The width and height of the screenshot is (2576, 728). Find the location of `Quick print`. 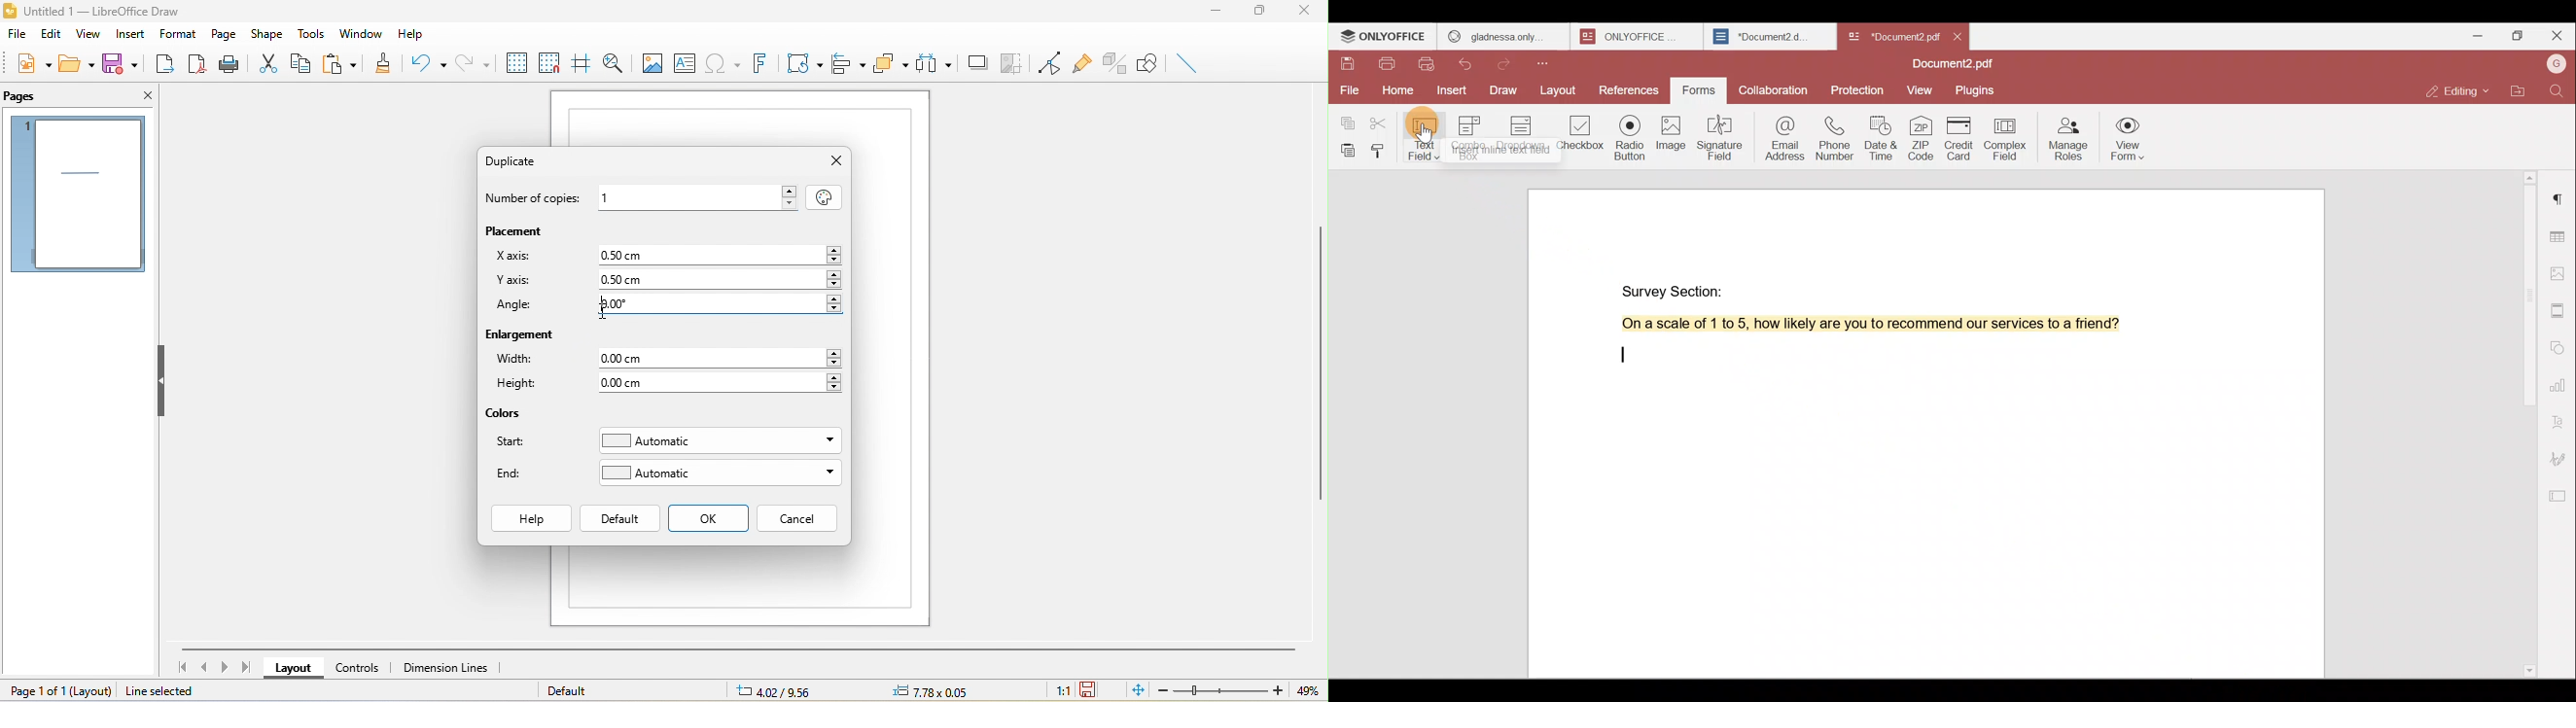

Quick print is located at coordinates (1428, 66).